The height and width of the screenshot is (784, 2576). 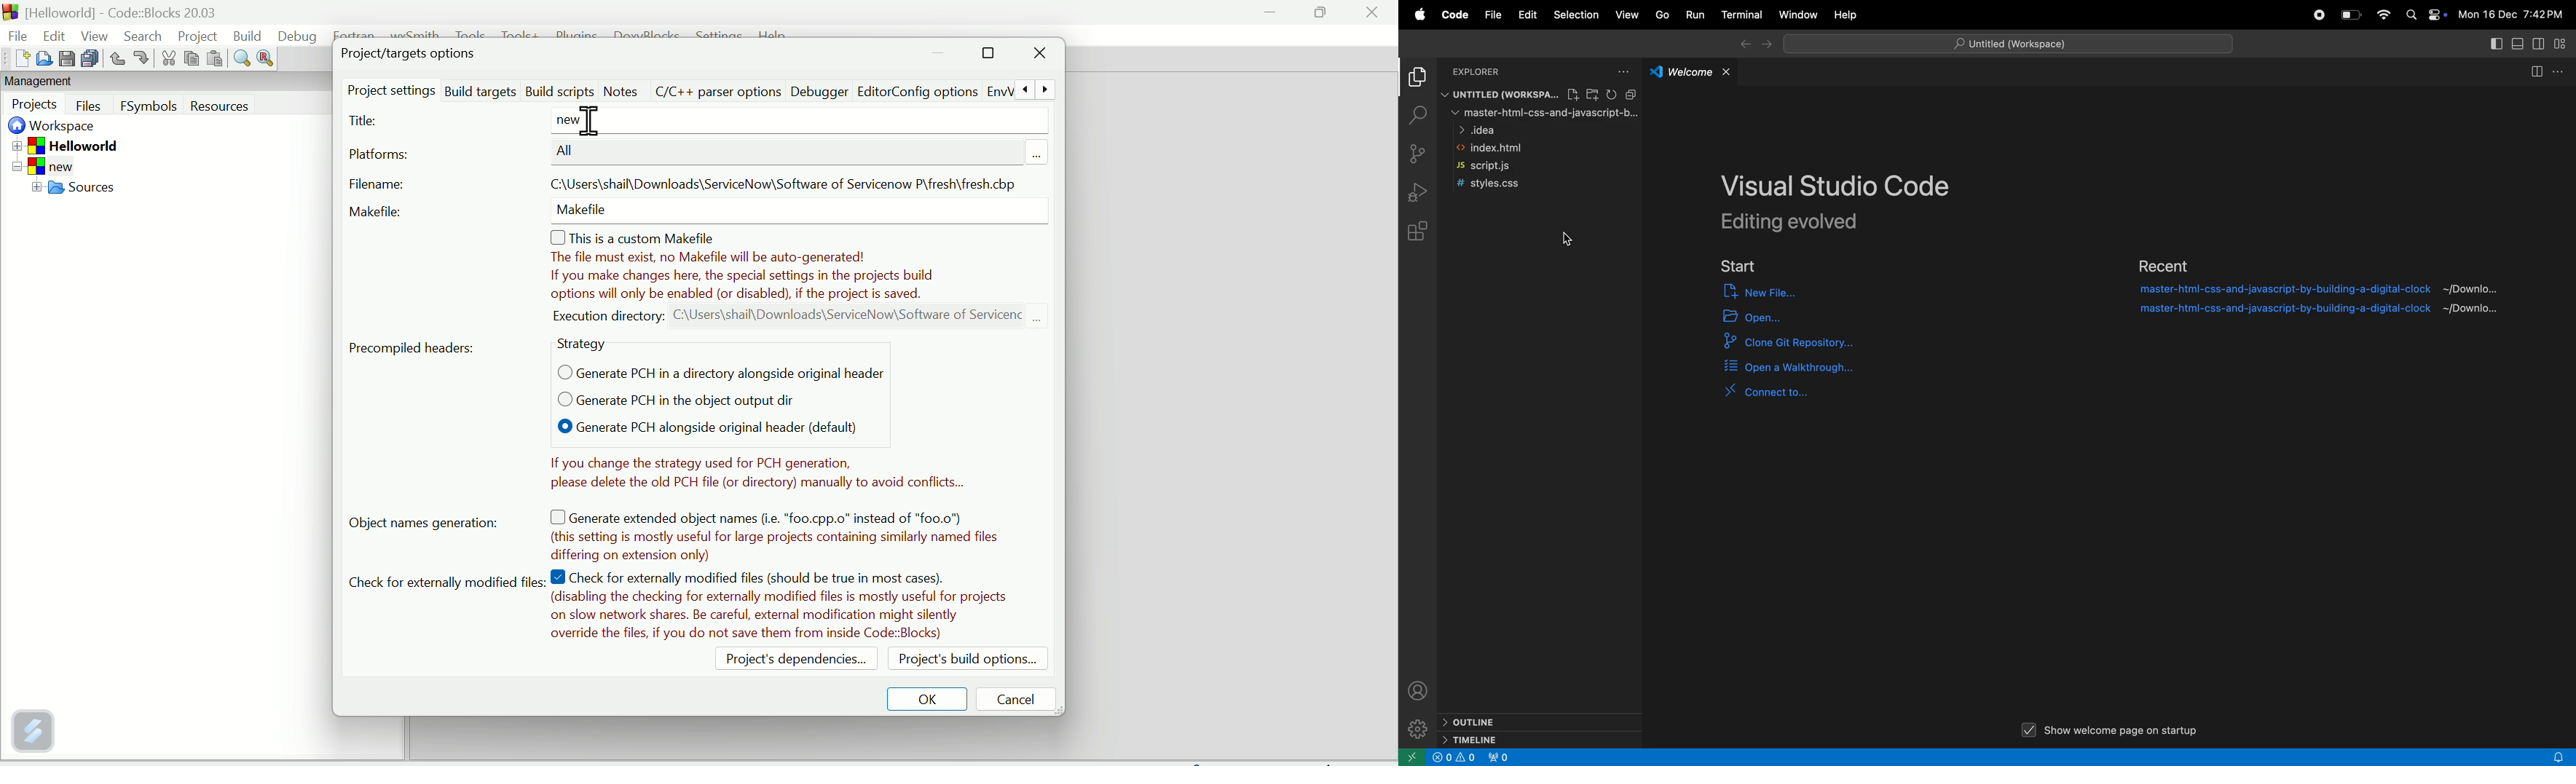 I want to click on Paste, so click(x=213, y=60).